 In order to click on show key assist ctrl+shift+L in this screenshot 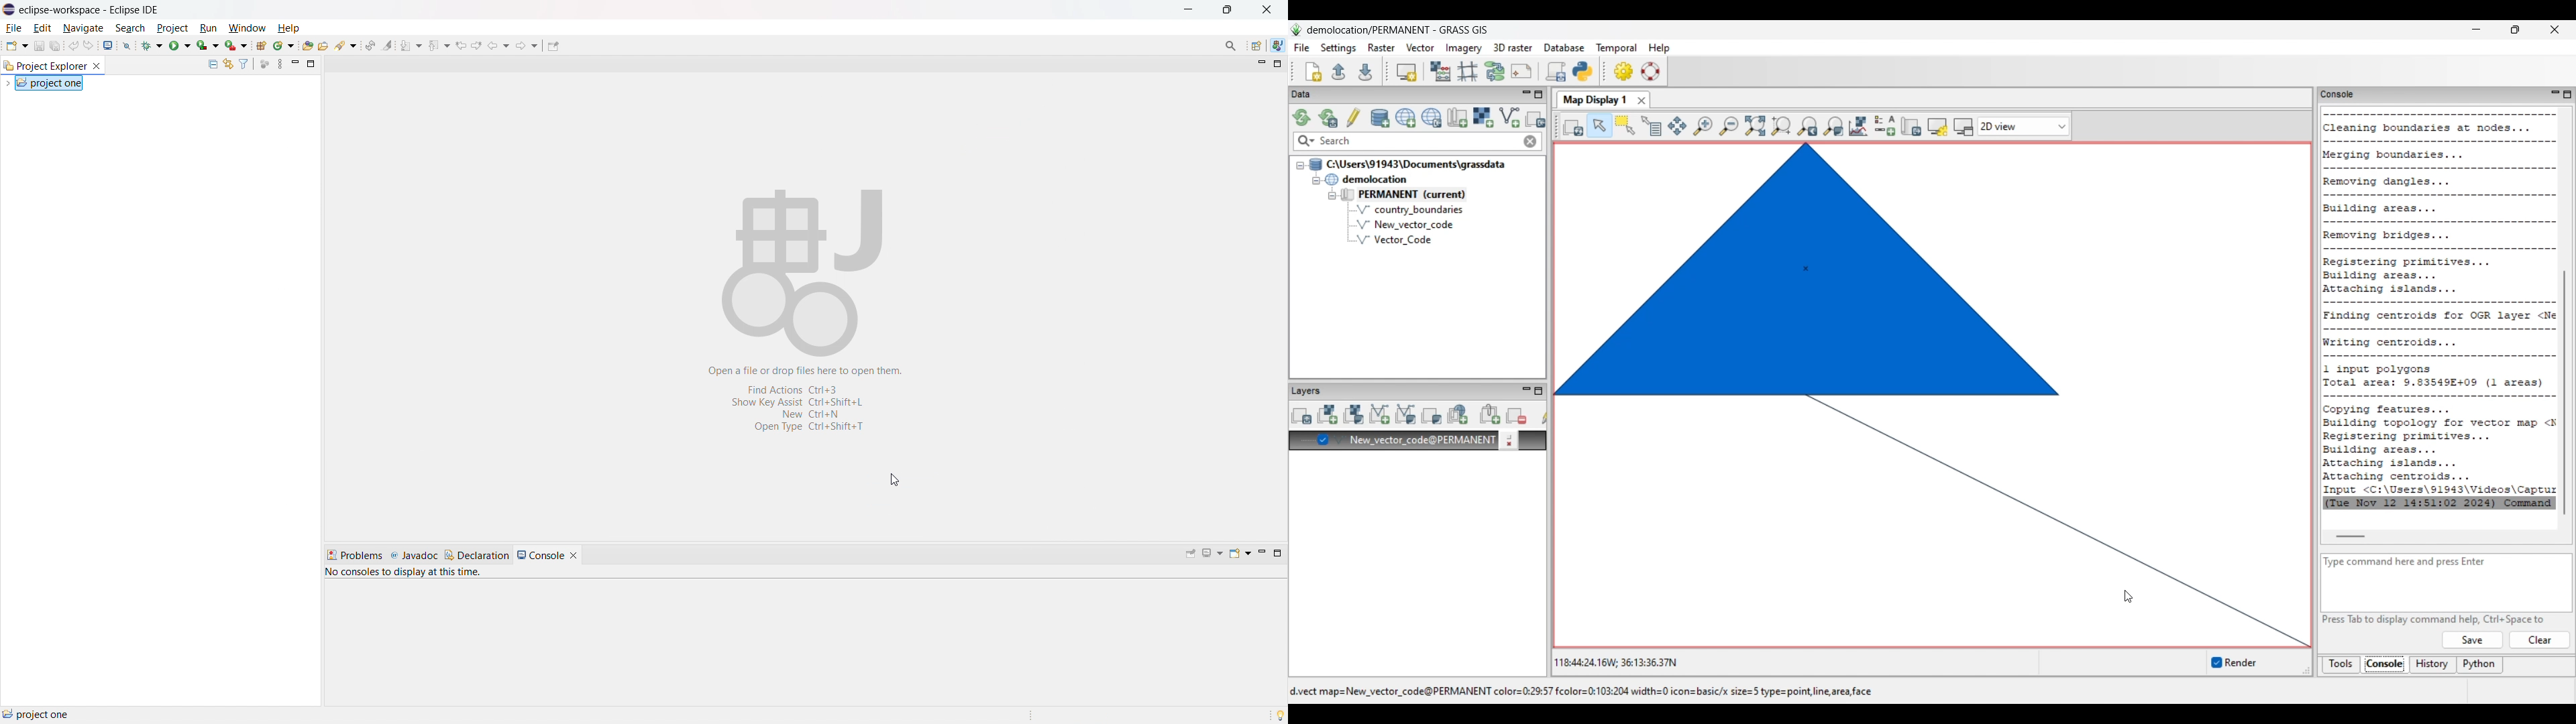, I will do `click(794, 402)`.